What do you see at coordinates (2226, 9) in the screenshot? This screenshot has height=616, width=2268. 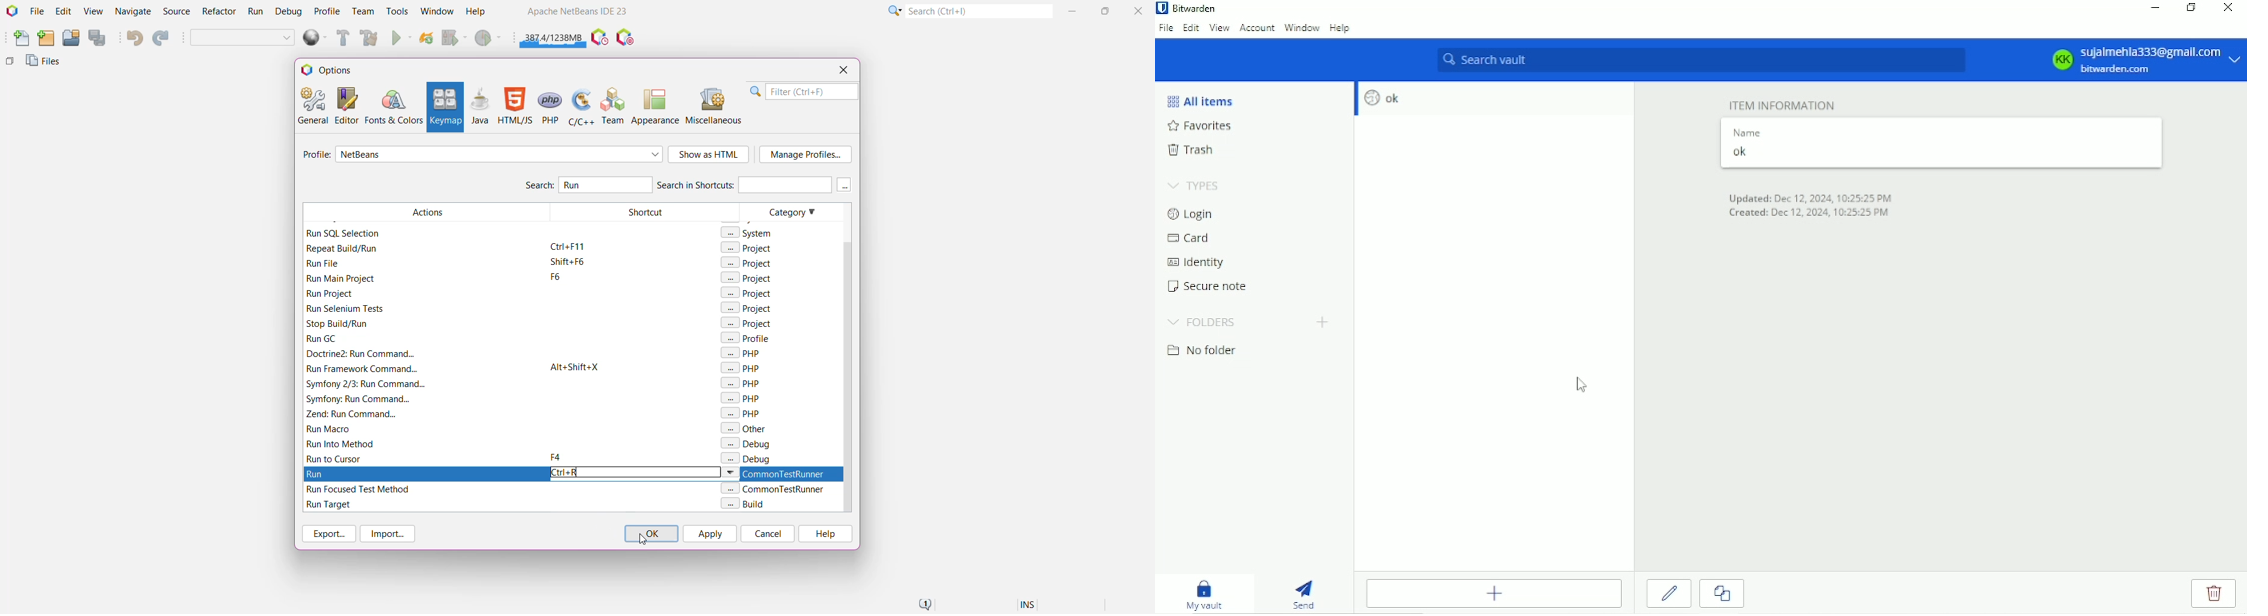 I see `Close` at bounding box center [2226, 9].